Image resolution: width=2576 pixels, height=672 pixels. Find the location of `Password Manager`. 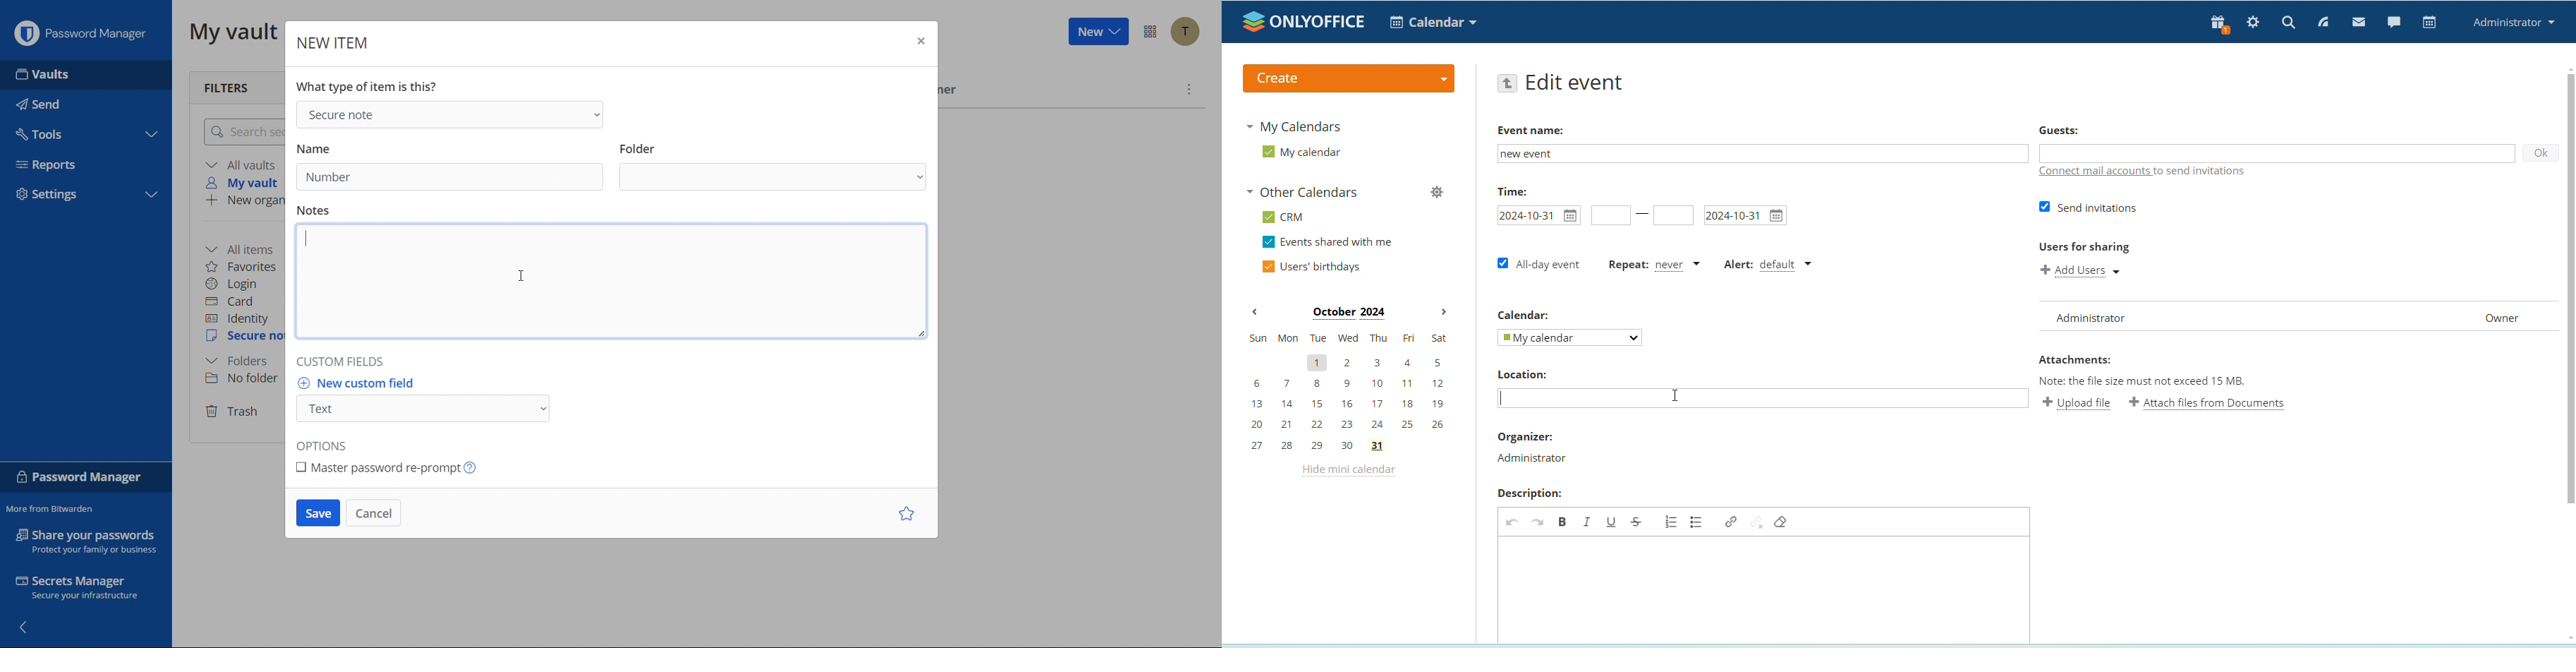

Password Manager is located at coordinates (84, 477).